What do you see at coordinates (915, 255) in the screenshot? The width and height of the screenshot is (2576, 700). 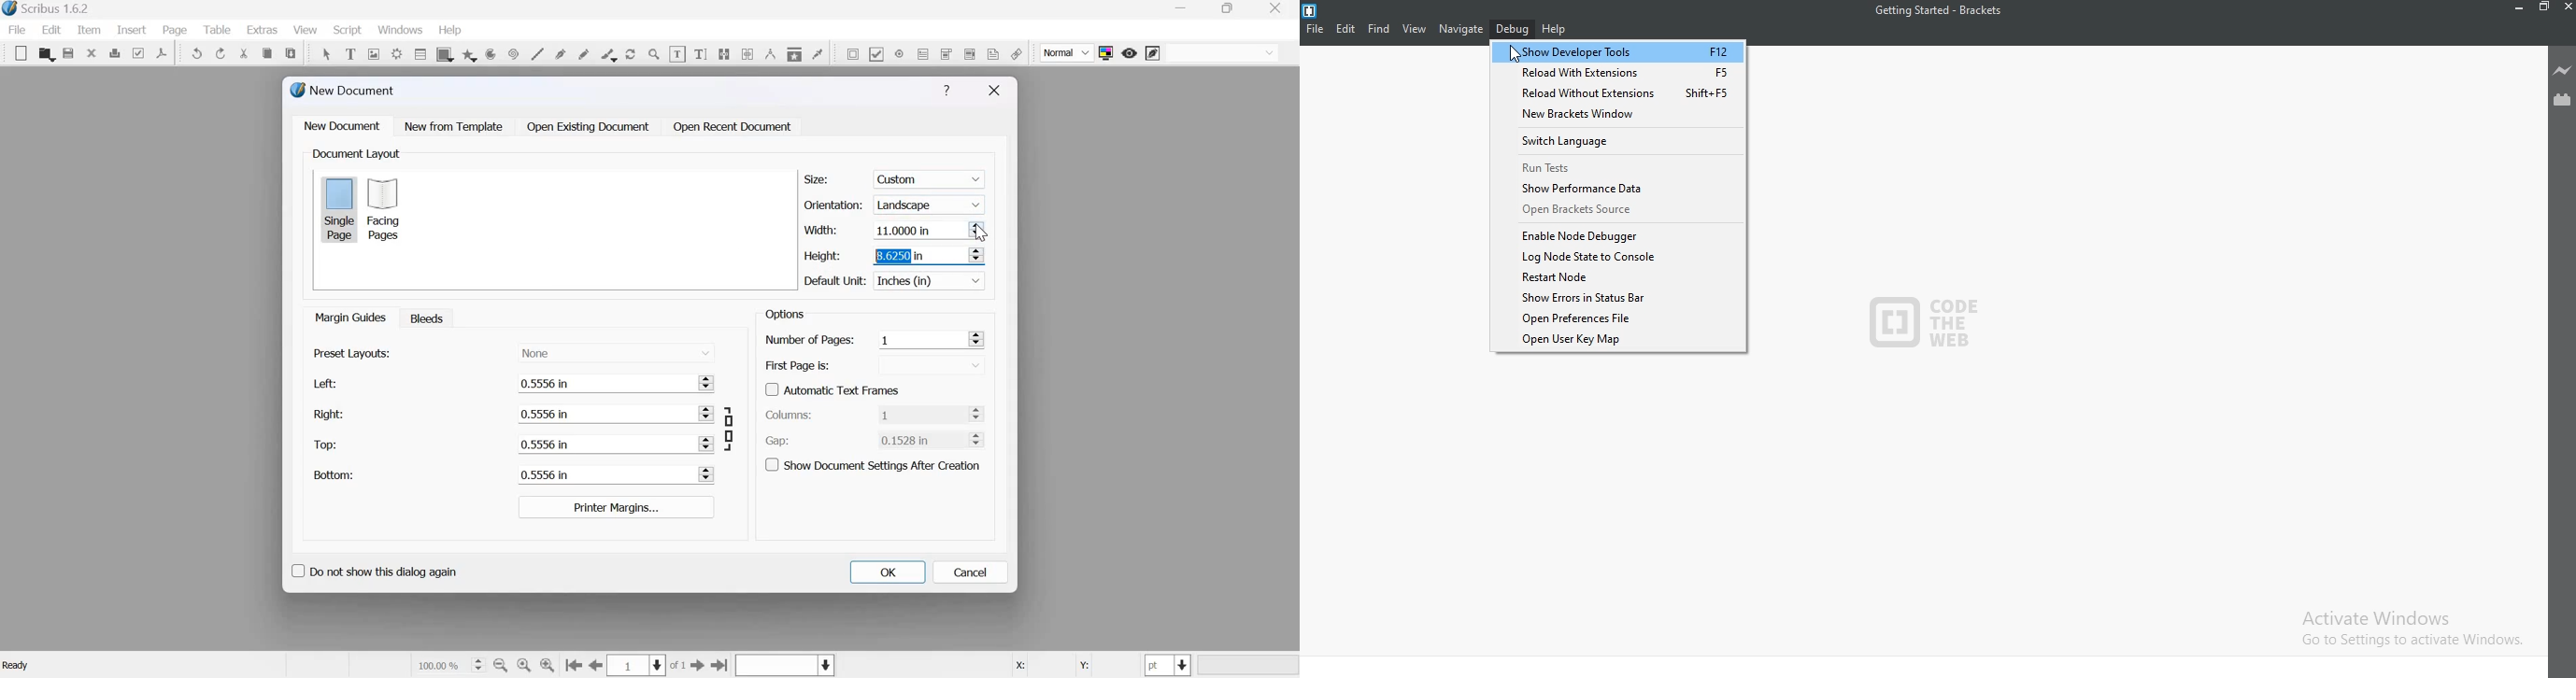 I see `8.6250 in` at bounding box center [915, 255].